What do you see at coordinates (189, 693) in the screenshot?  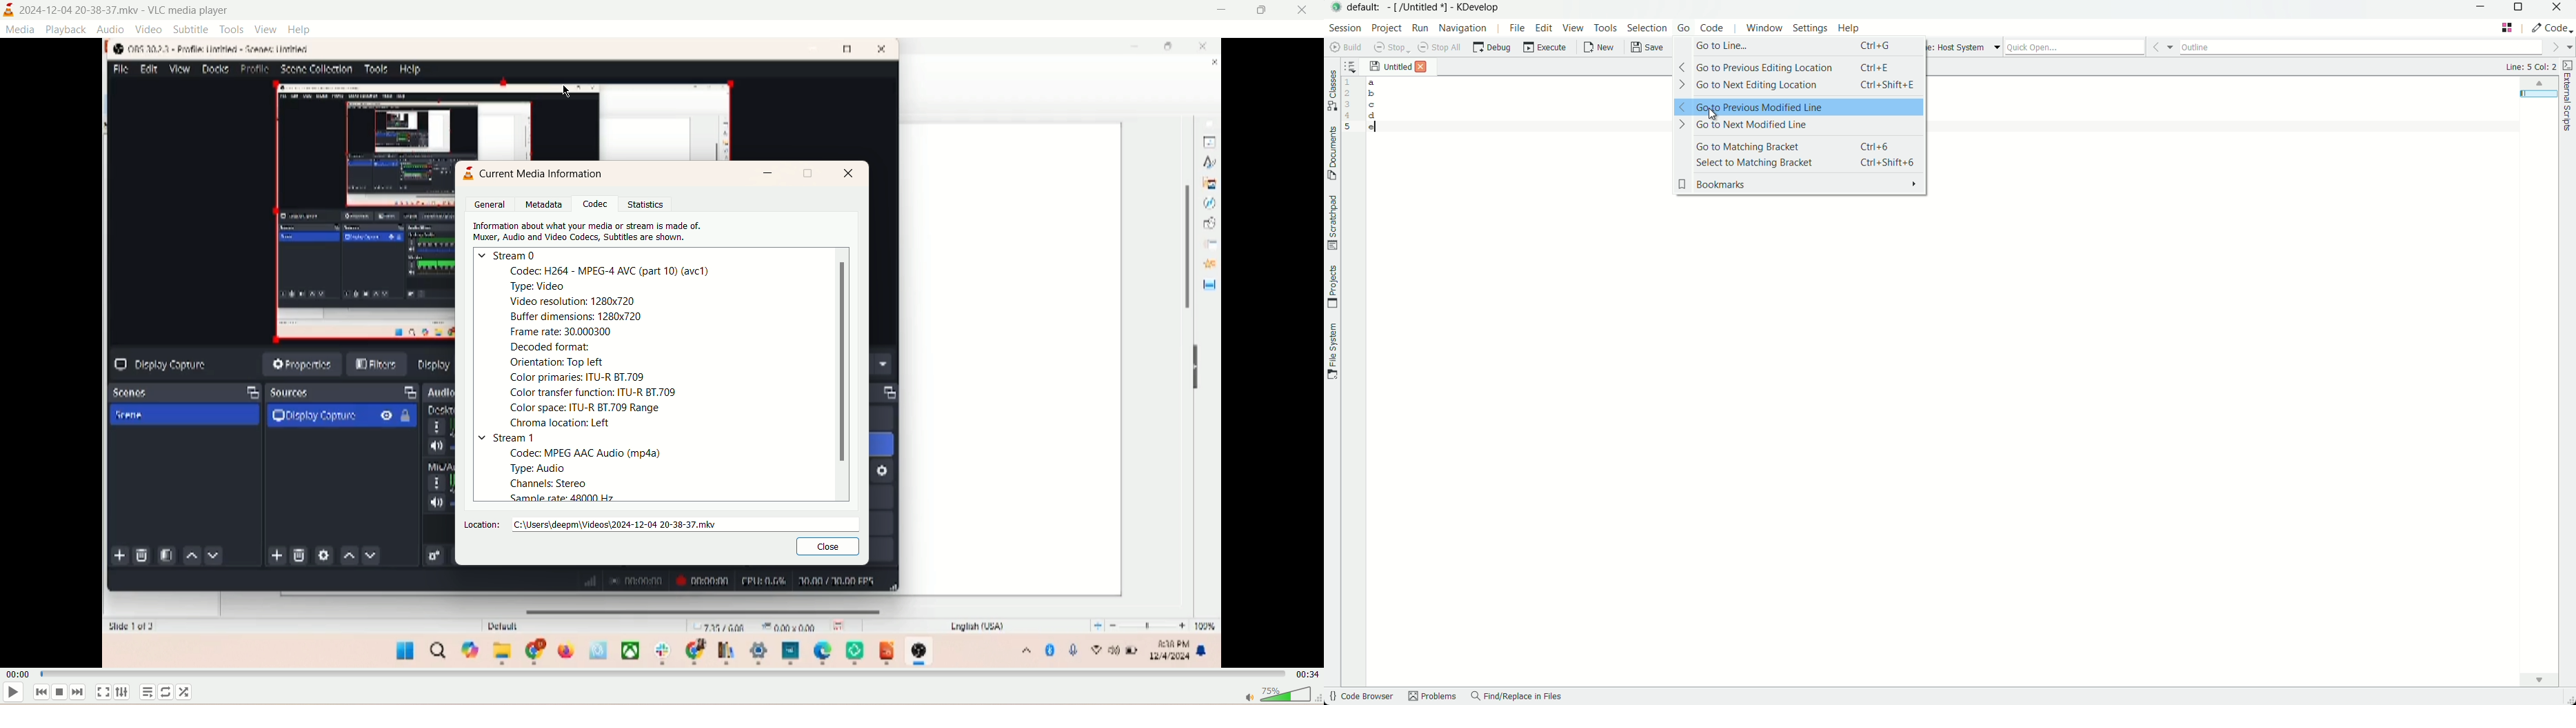 I see `shuffle` at bounding box center [189, 693].